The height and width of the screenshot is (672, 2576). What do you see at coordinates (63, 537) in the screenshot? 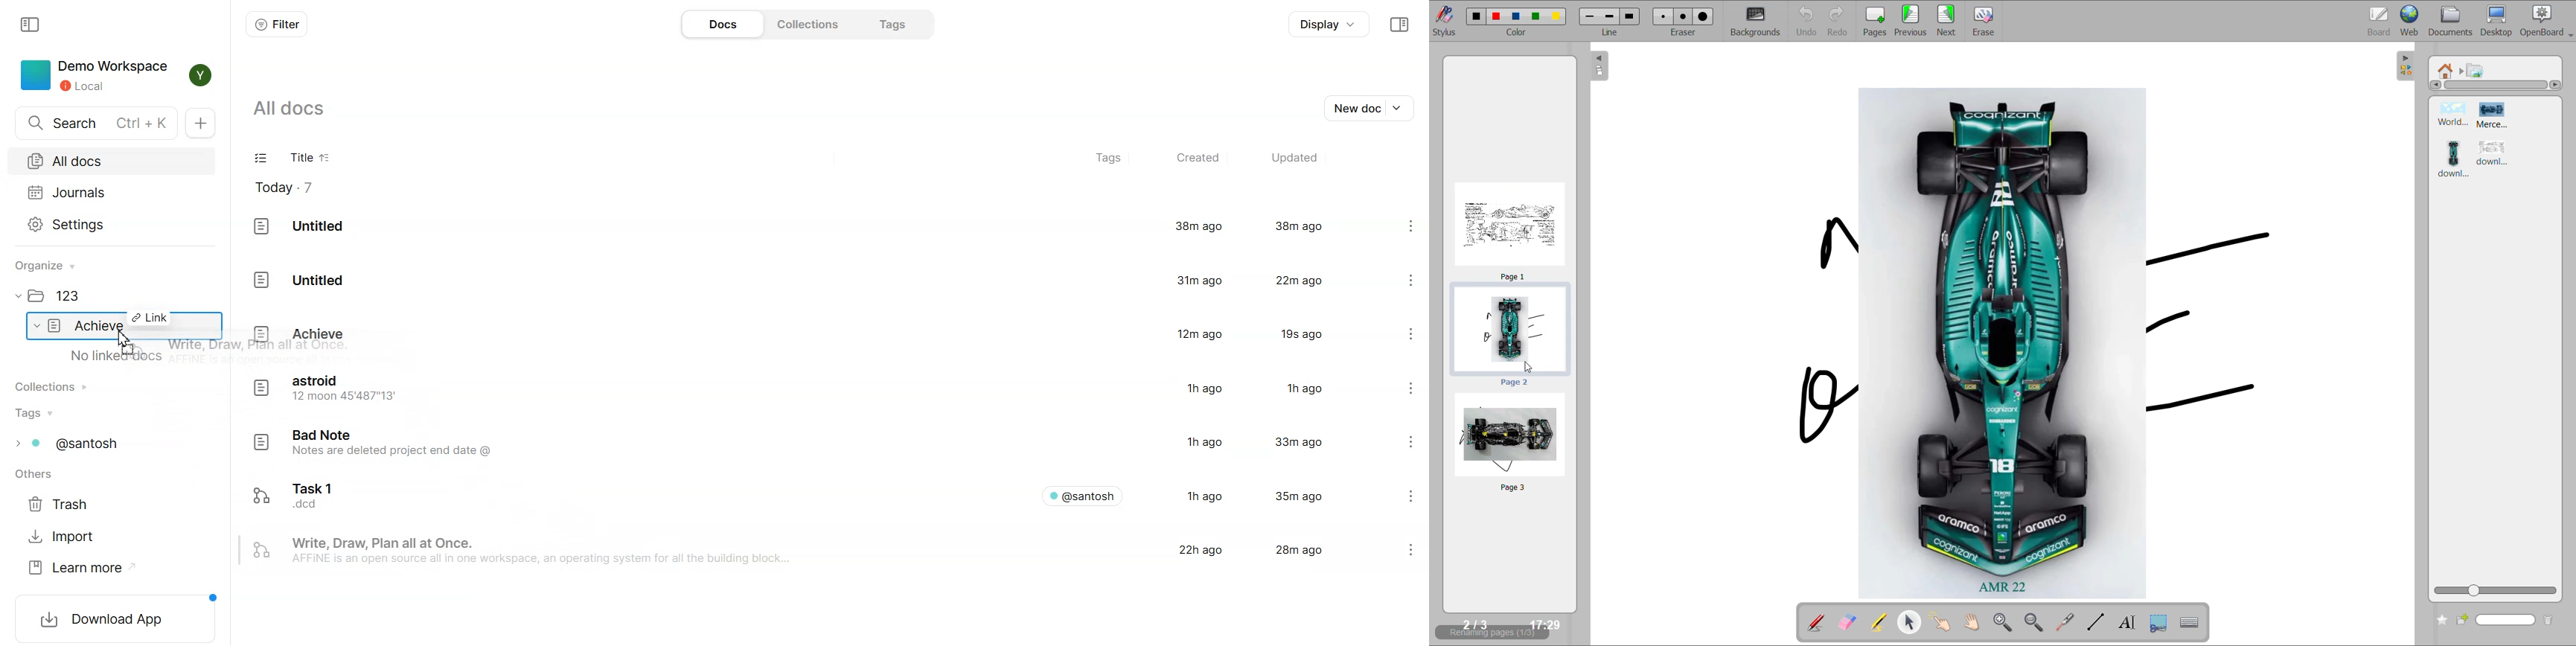
I see `Import` at bounding box center [63, 537].